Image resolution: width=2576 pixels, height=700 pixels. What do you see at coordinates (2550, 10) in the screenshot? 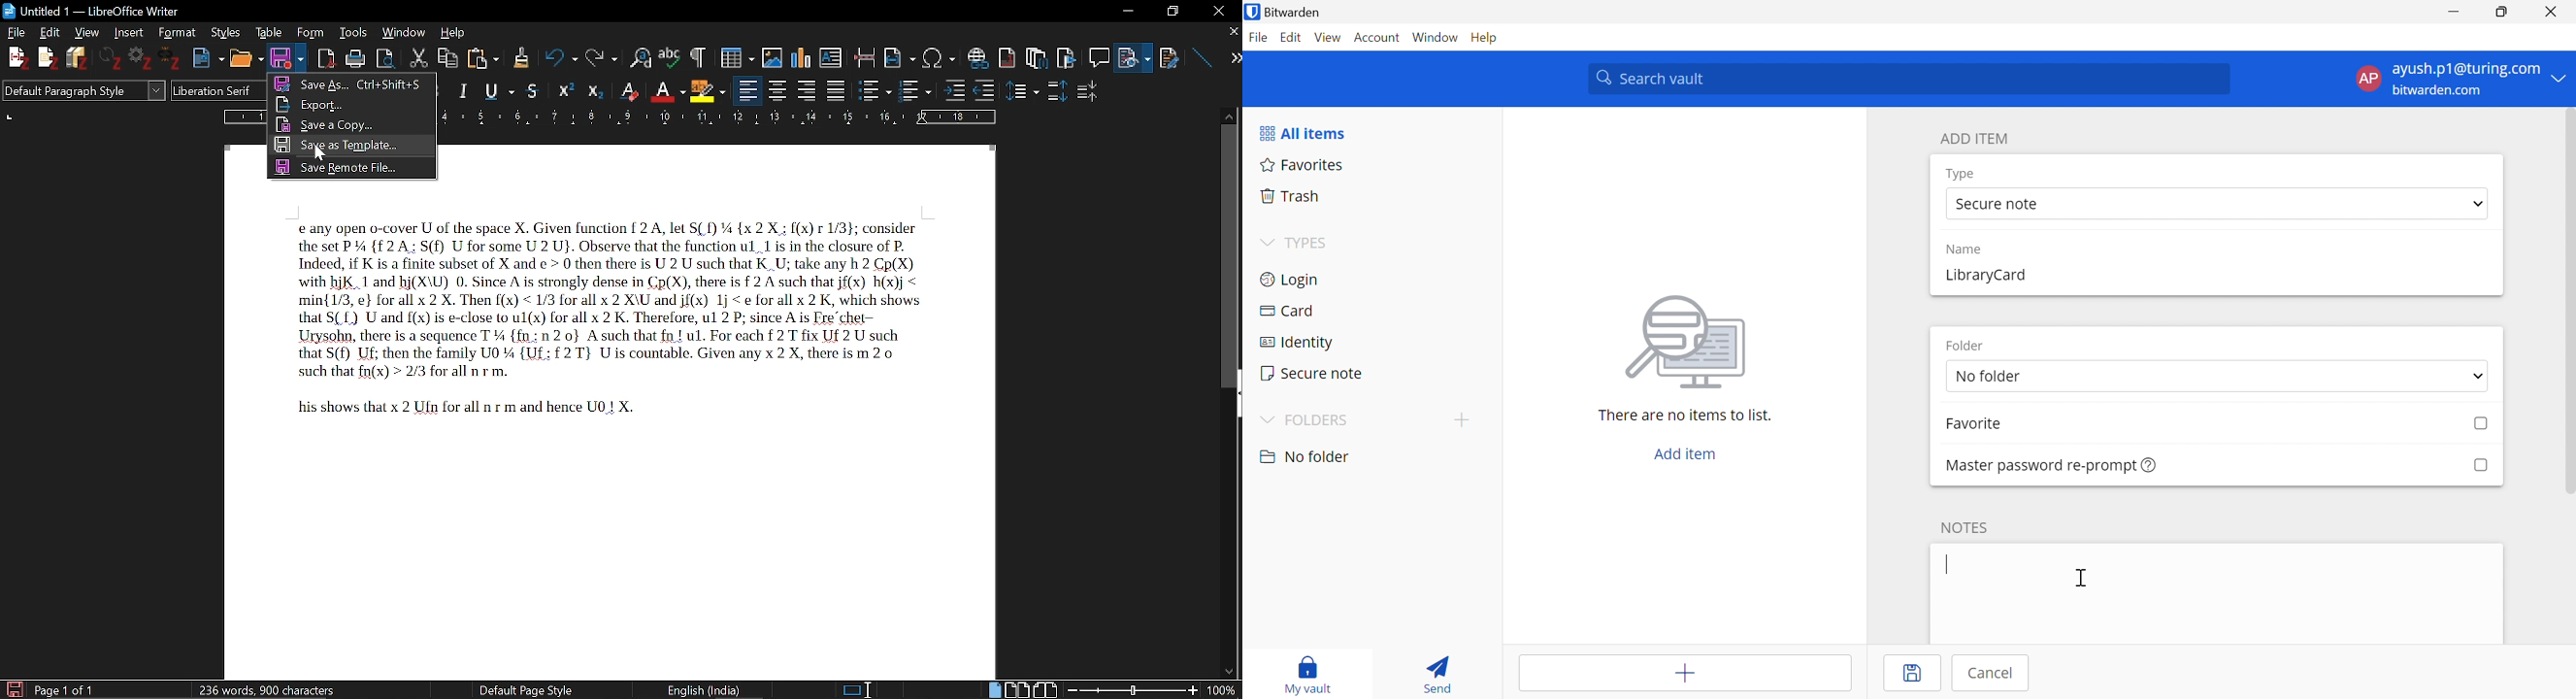
I see `Close` at bounding box center [2550, 10].